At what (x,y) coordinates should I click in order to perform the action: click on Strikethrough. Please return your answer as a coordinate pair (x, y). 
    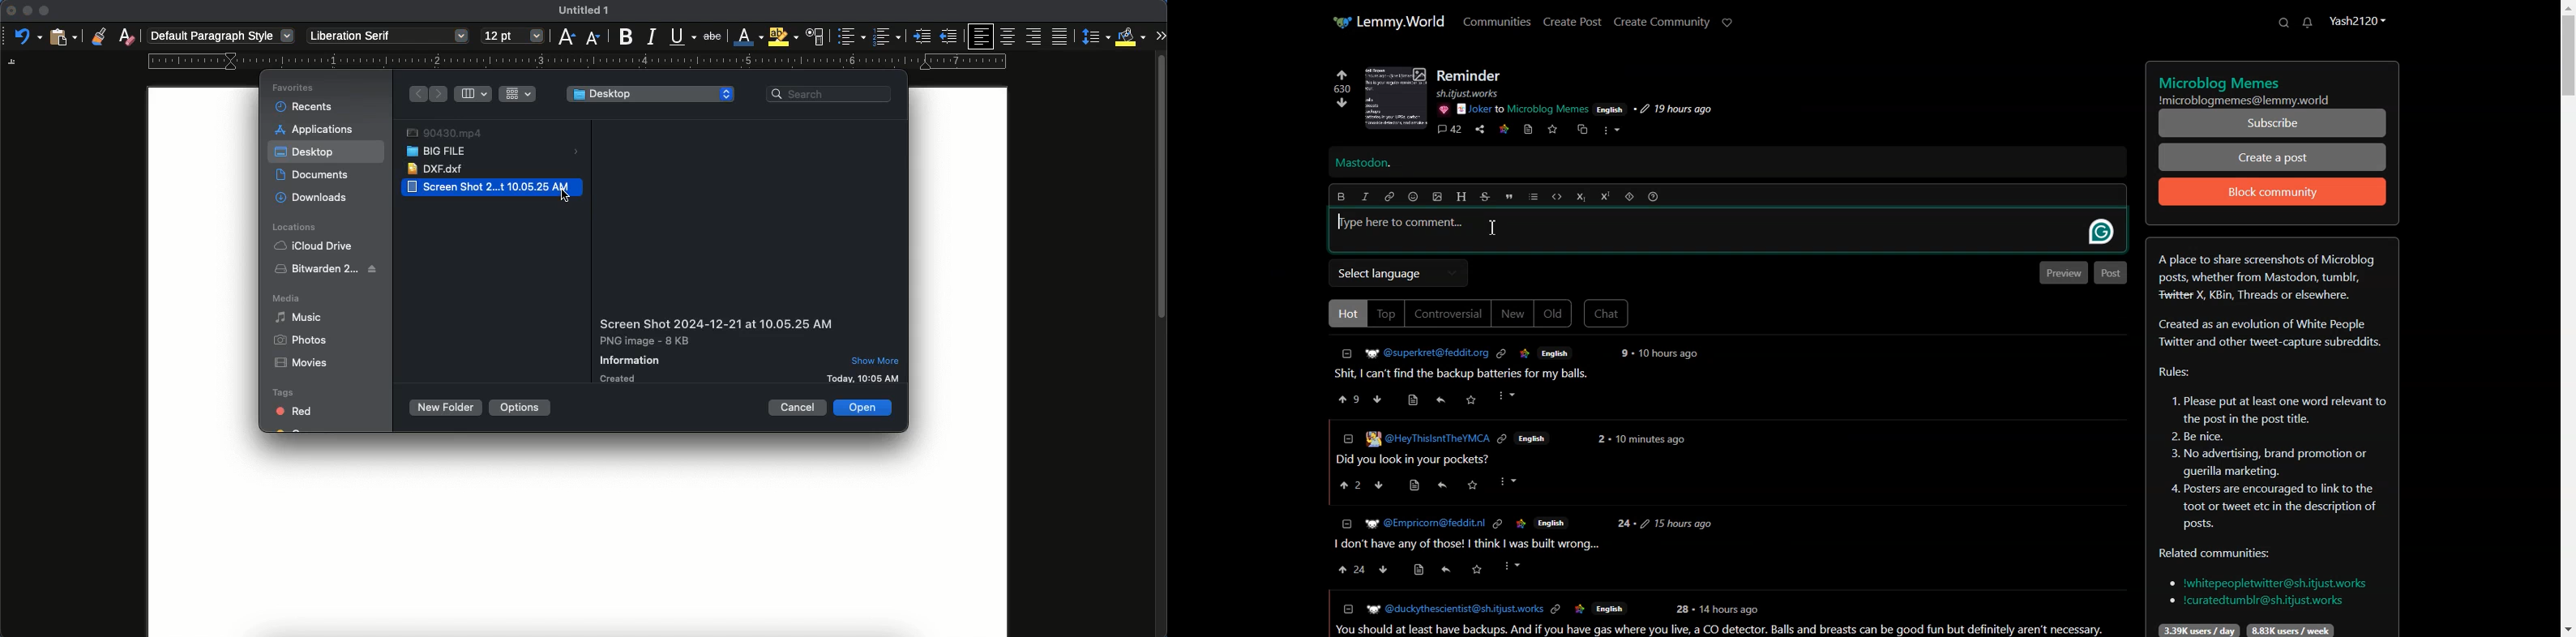
    Looking at the image, I should click on (1486, 197).